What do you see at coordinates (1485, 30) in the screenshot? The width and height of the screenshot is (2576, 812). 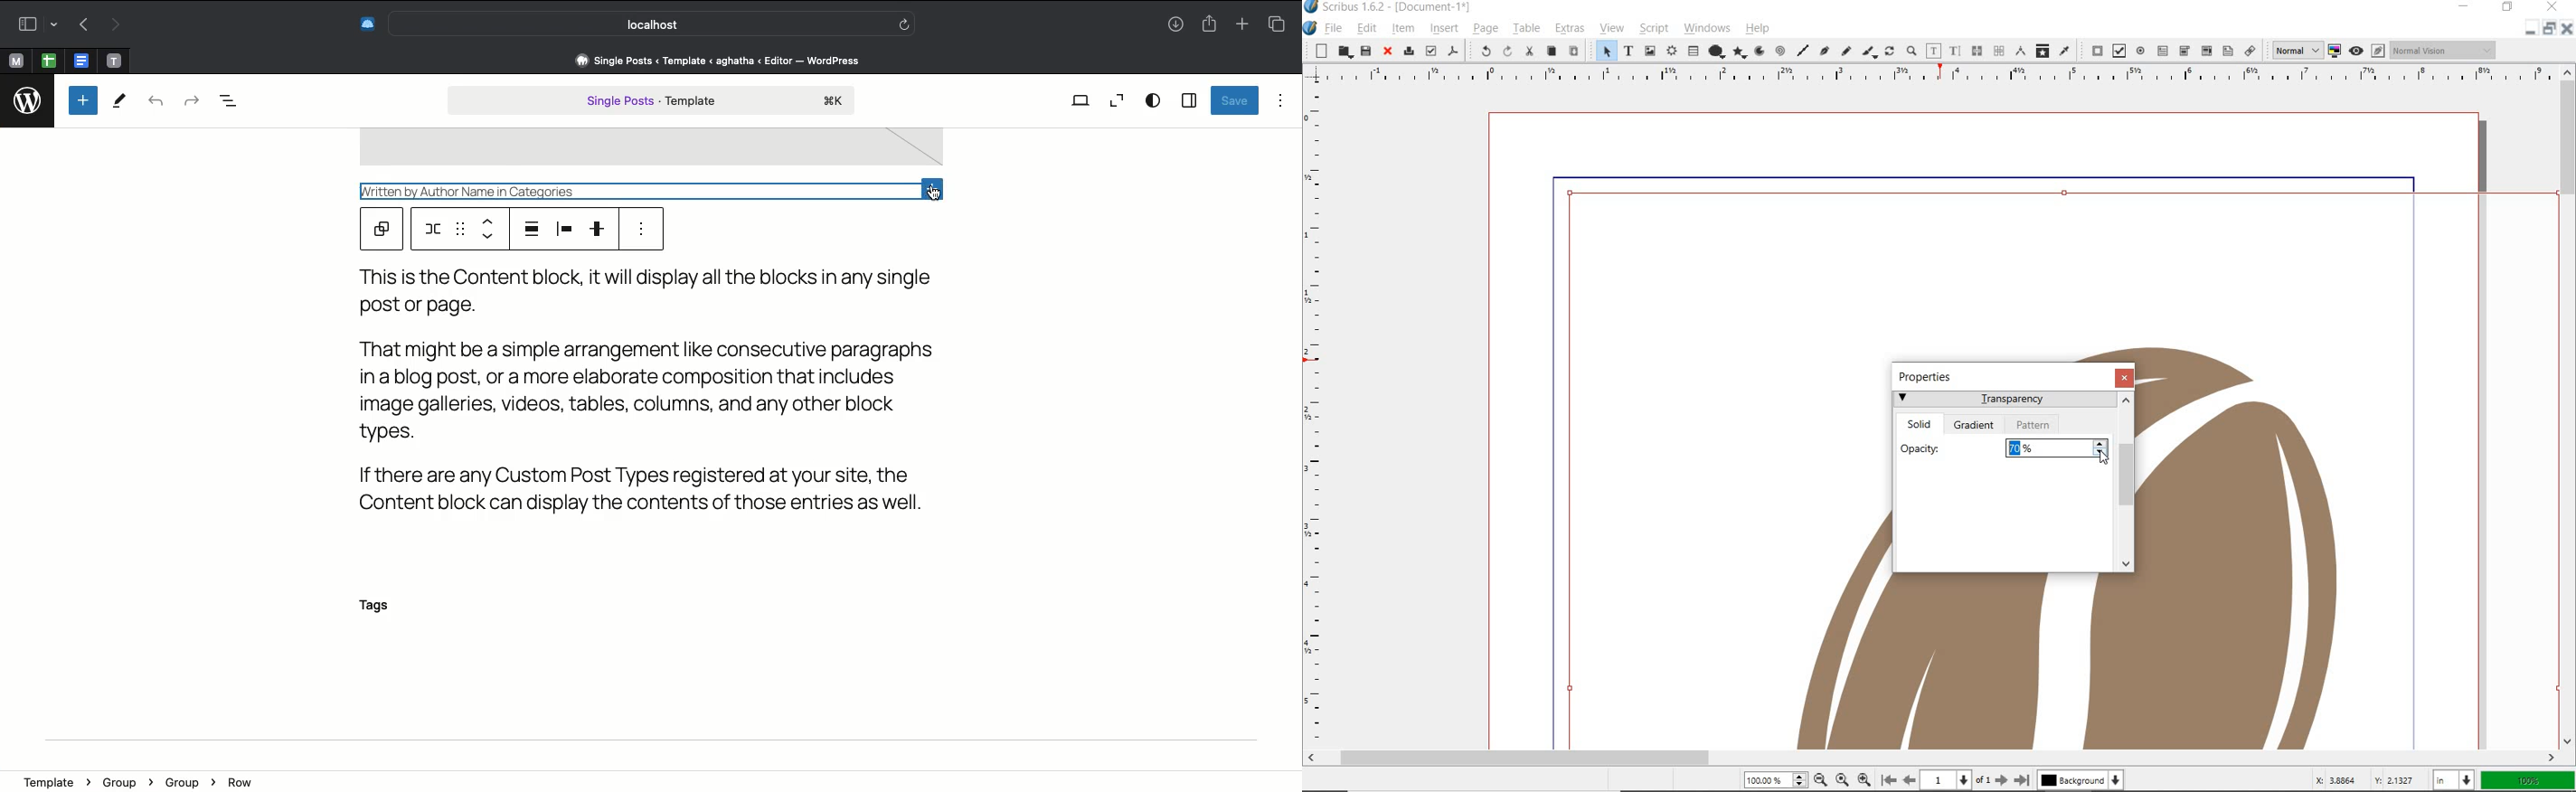 I see `page` at bounding box center [1485, 30].